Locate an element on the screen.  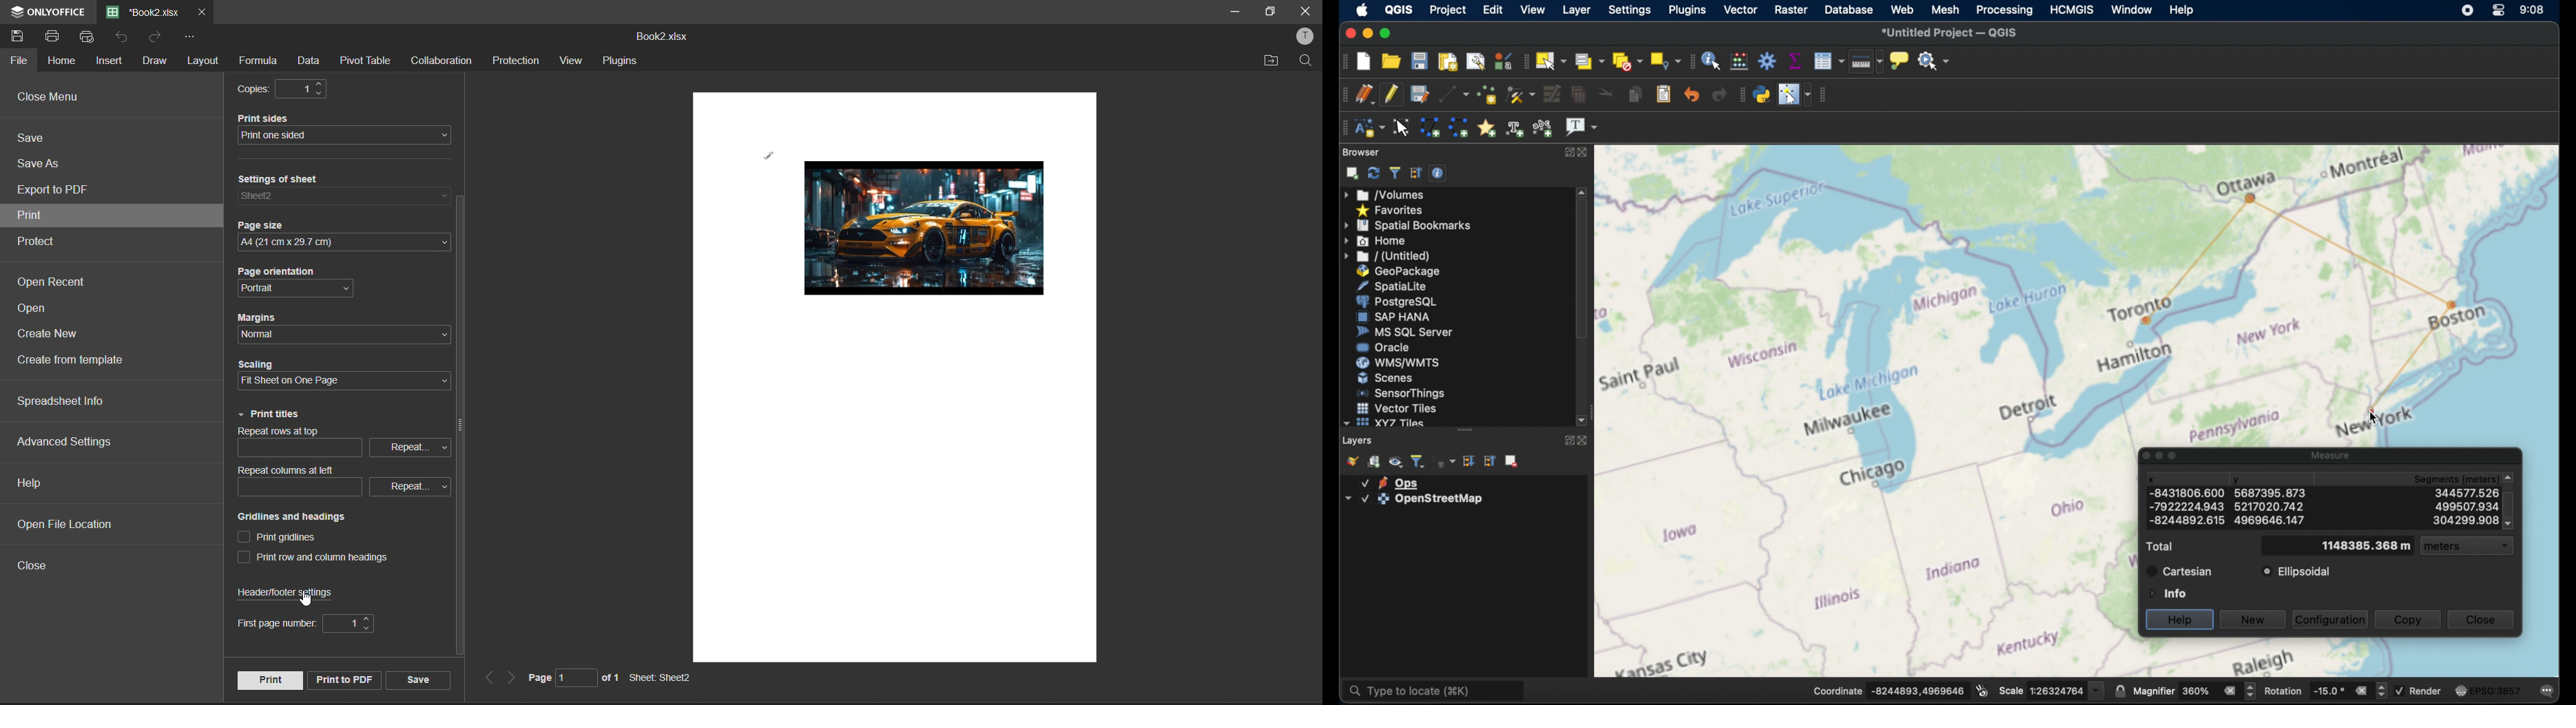
create new is located at coordinates (49, 338).